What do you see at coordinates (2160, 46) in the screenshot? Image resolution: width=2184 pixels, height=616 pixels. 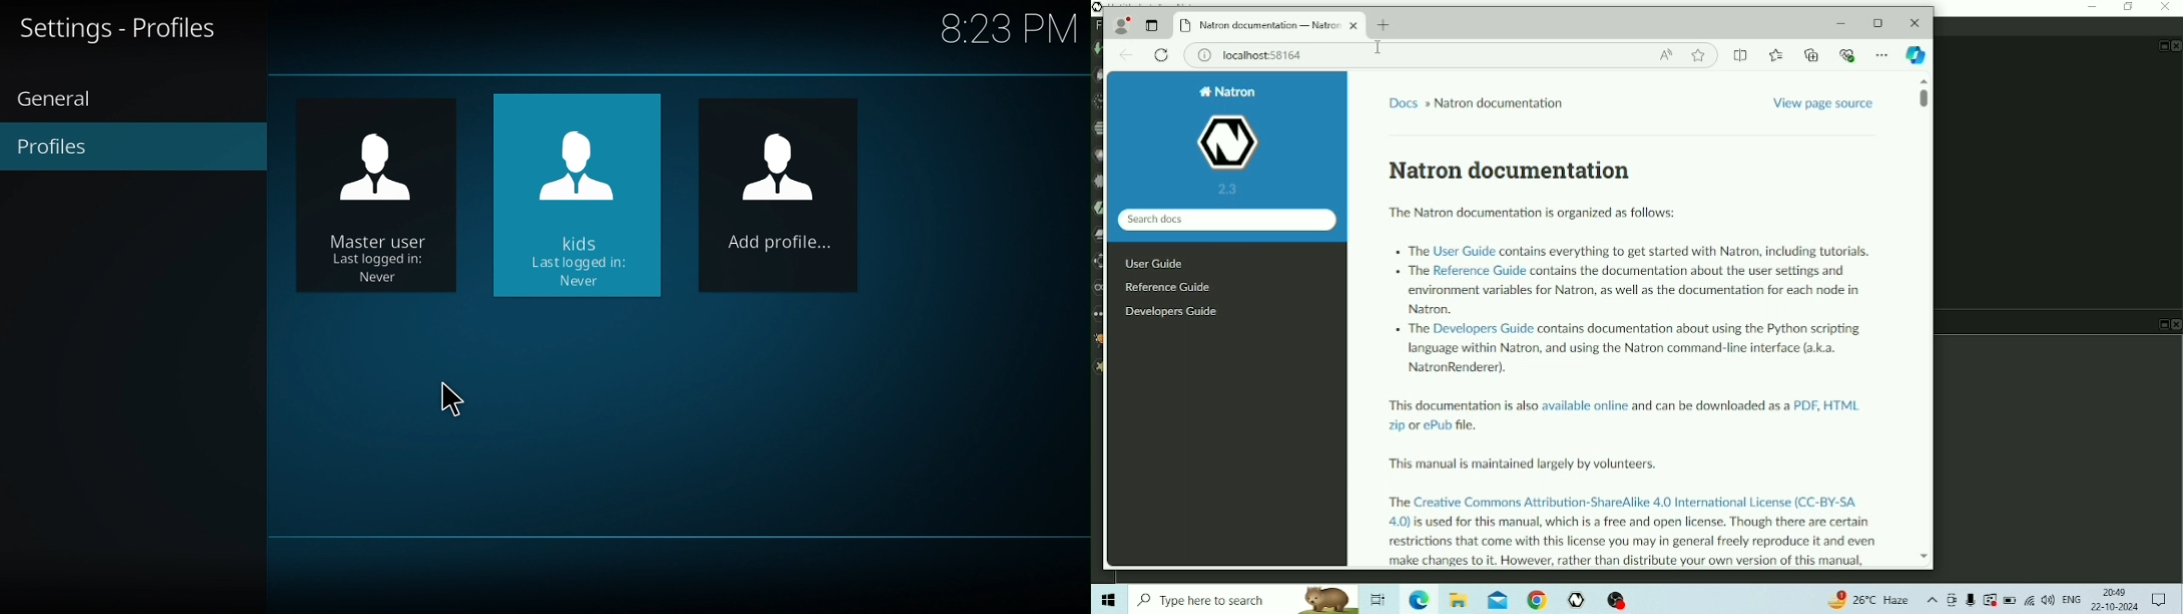 I see `Float Pane` at bounding box center [2160, 46].